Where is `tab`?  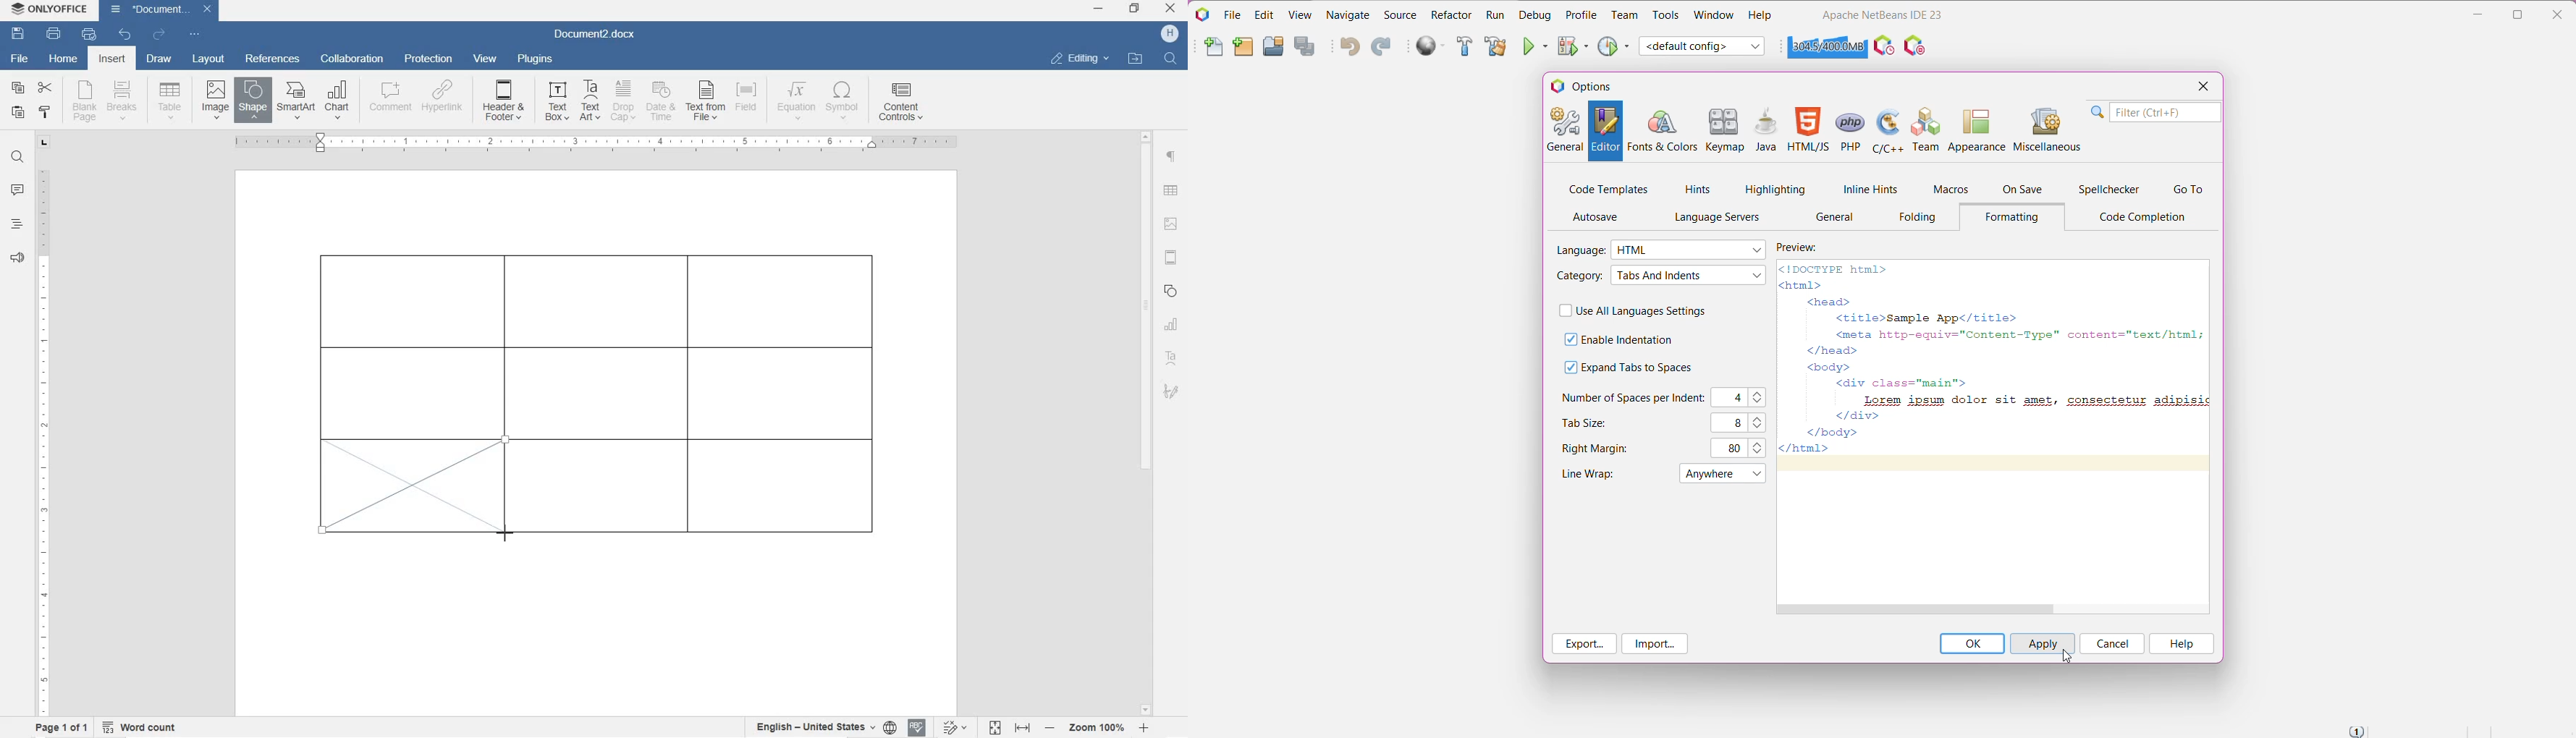 tab is located at coordinates (45, 144).